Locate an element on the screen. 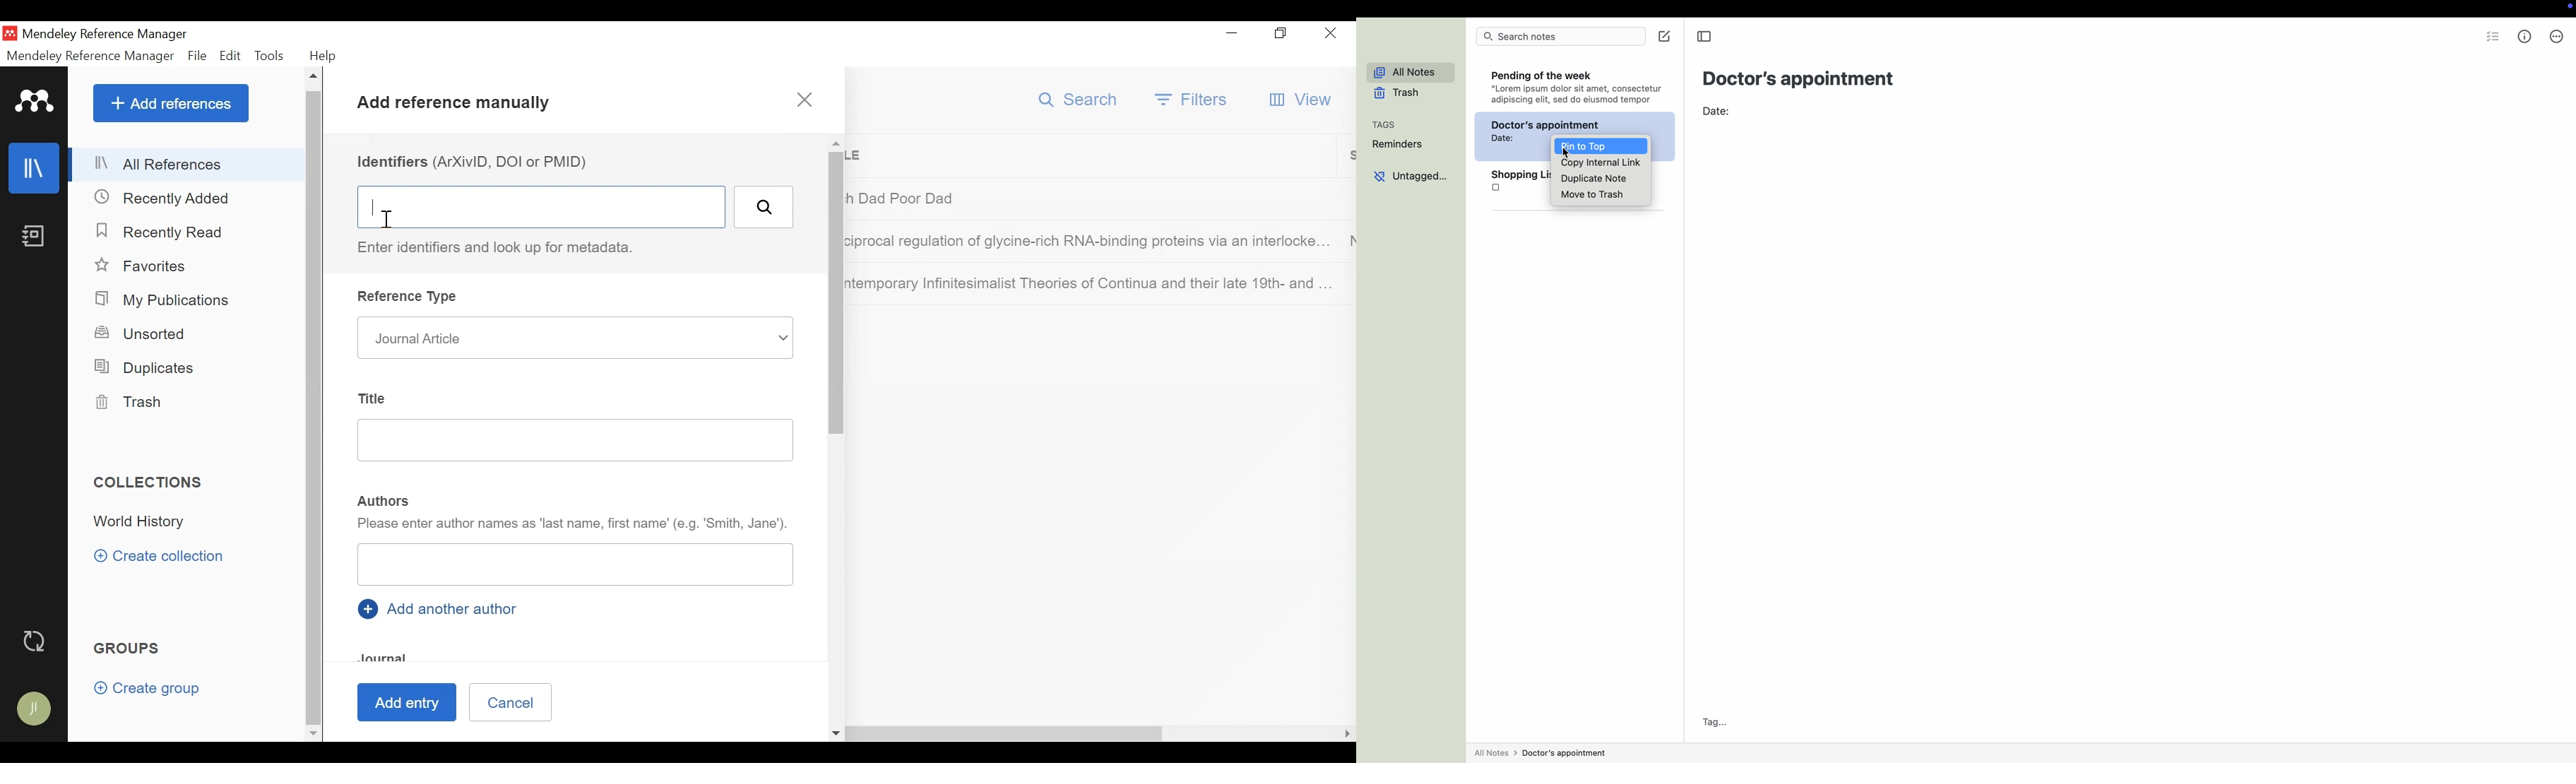 This screenshot has width=2576, height=784. My Publications is located at coordinates (165, 299).